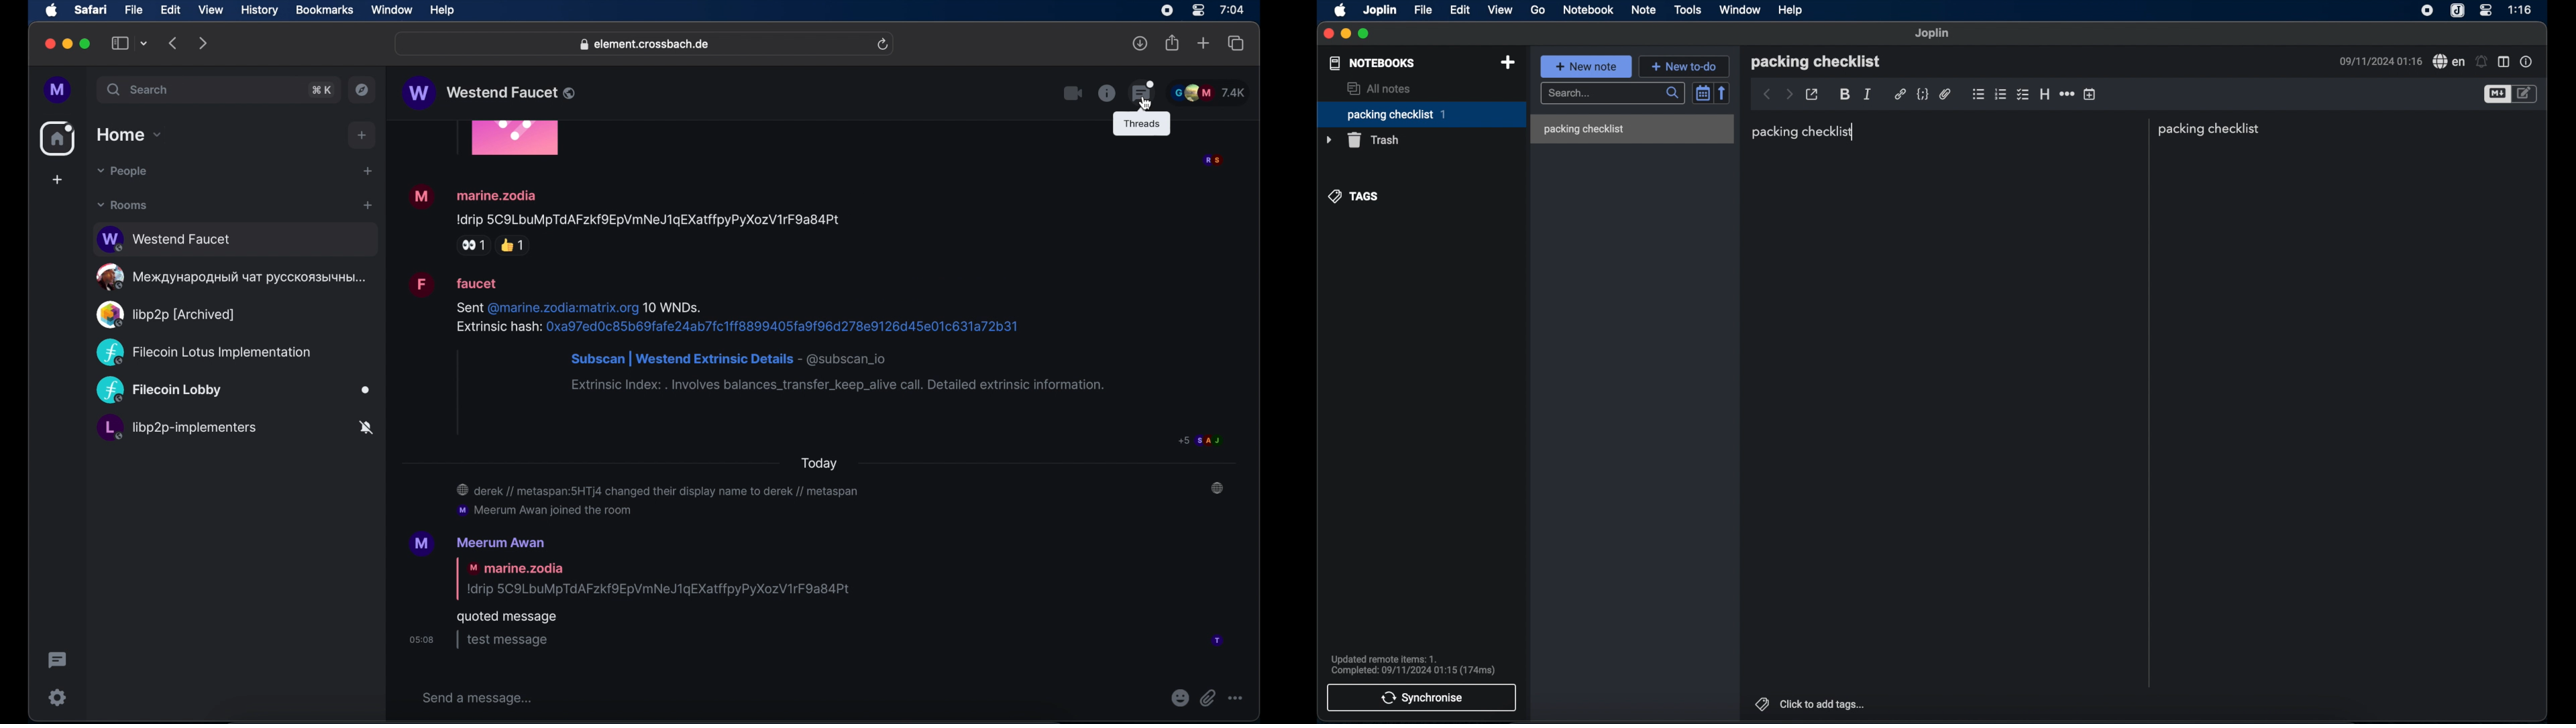  What do you see at coordinates (146, 44) in the screenshot?
I see `tab group picker` at bounding box center [146, 44].